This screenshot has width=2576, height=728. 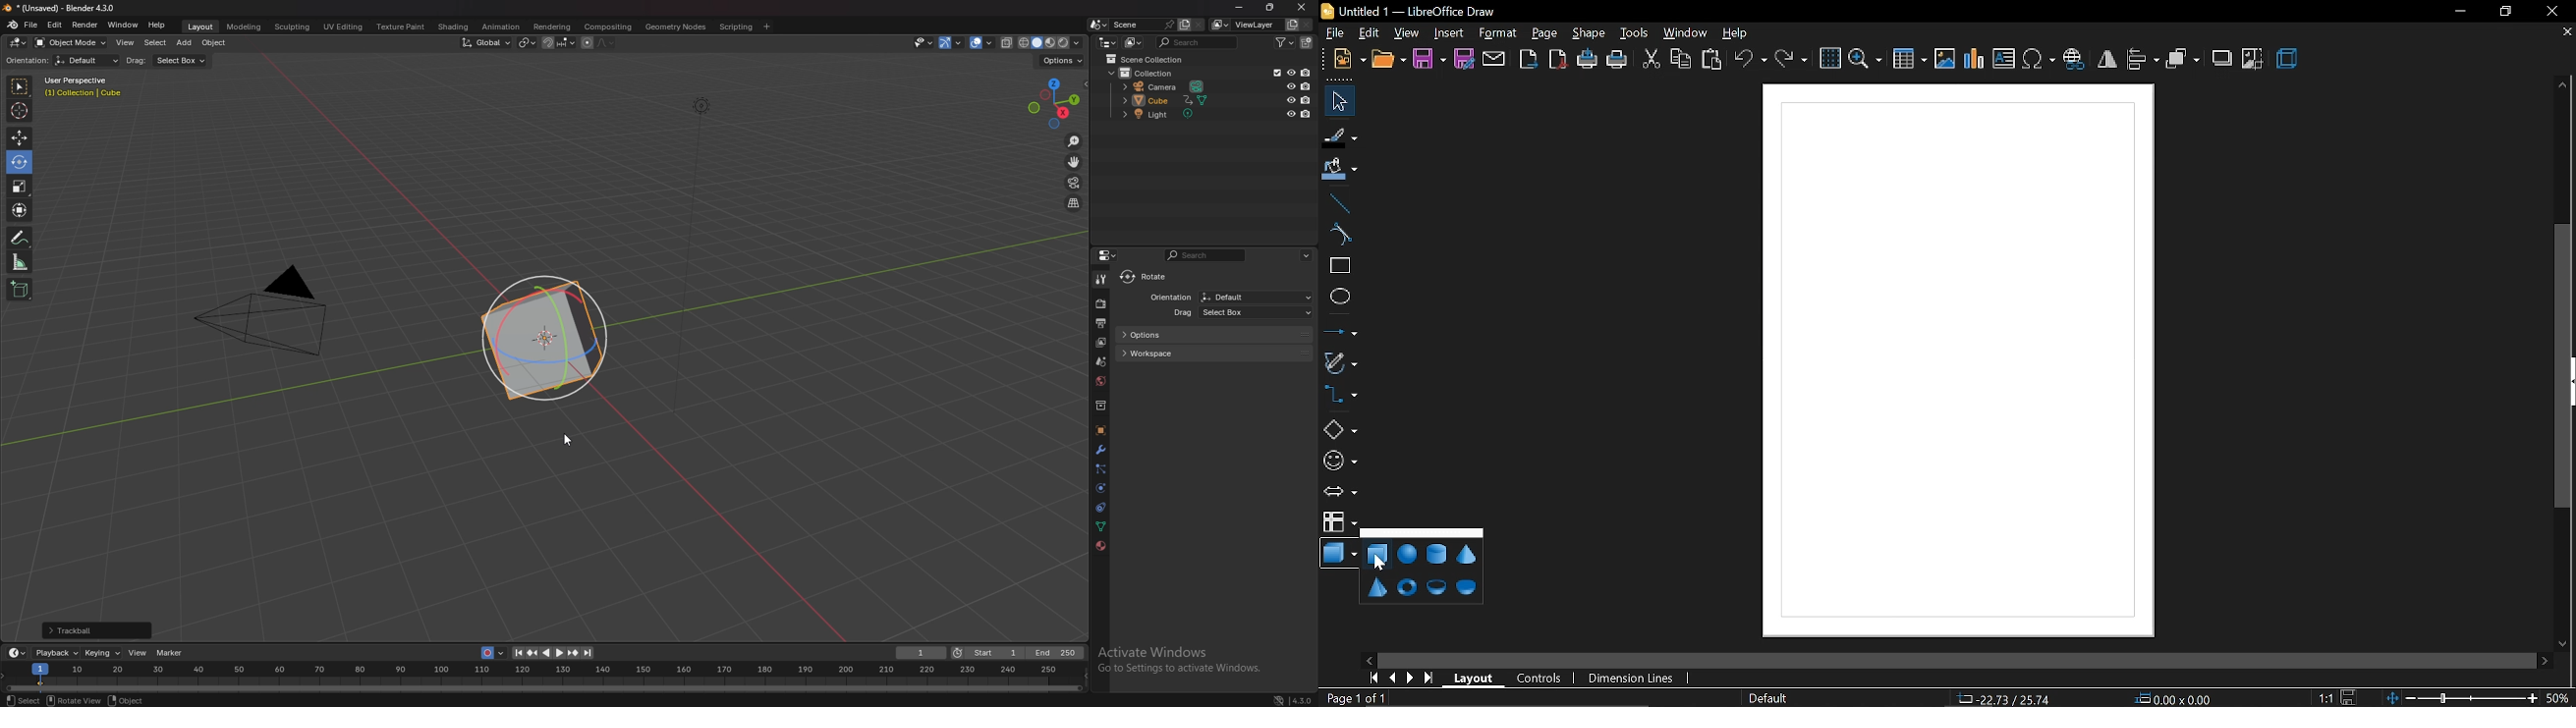 What do you see at coordinates (1340, 461) in the screenshot?
I see `symbol shapes` at bounding box center [1340, 461].